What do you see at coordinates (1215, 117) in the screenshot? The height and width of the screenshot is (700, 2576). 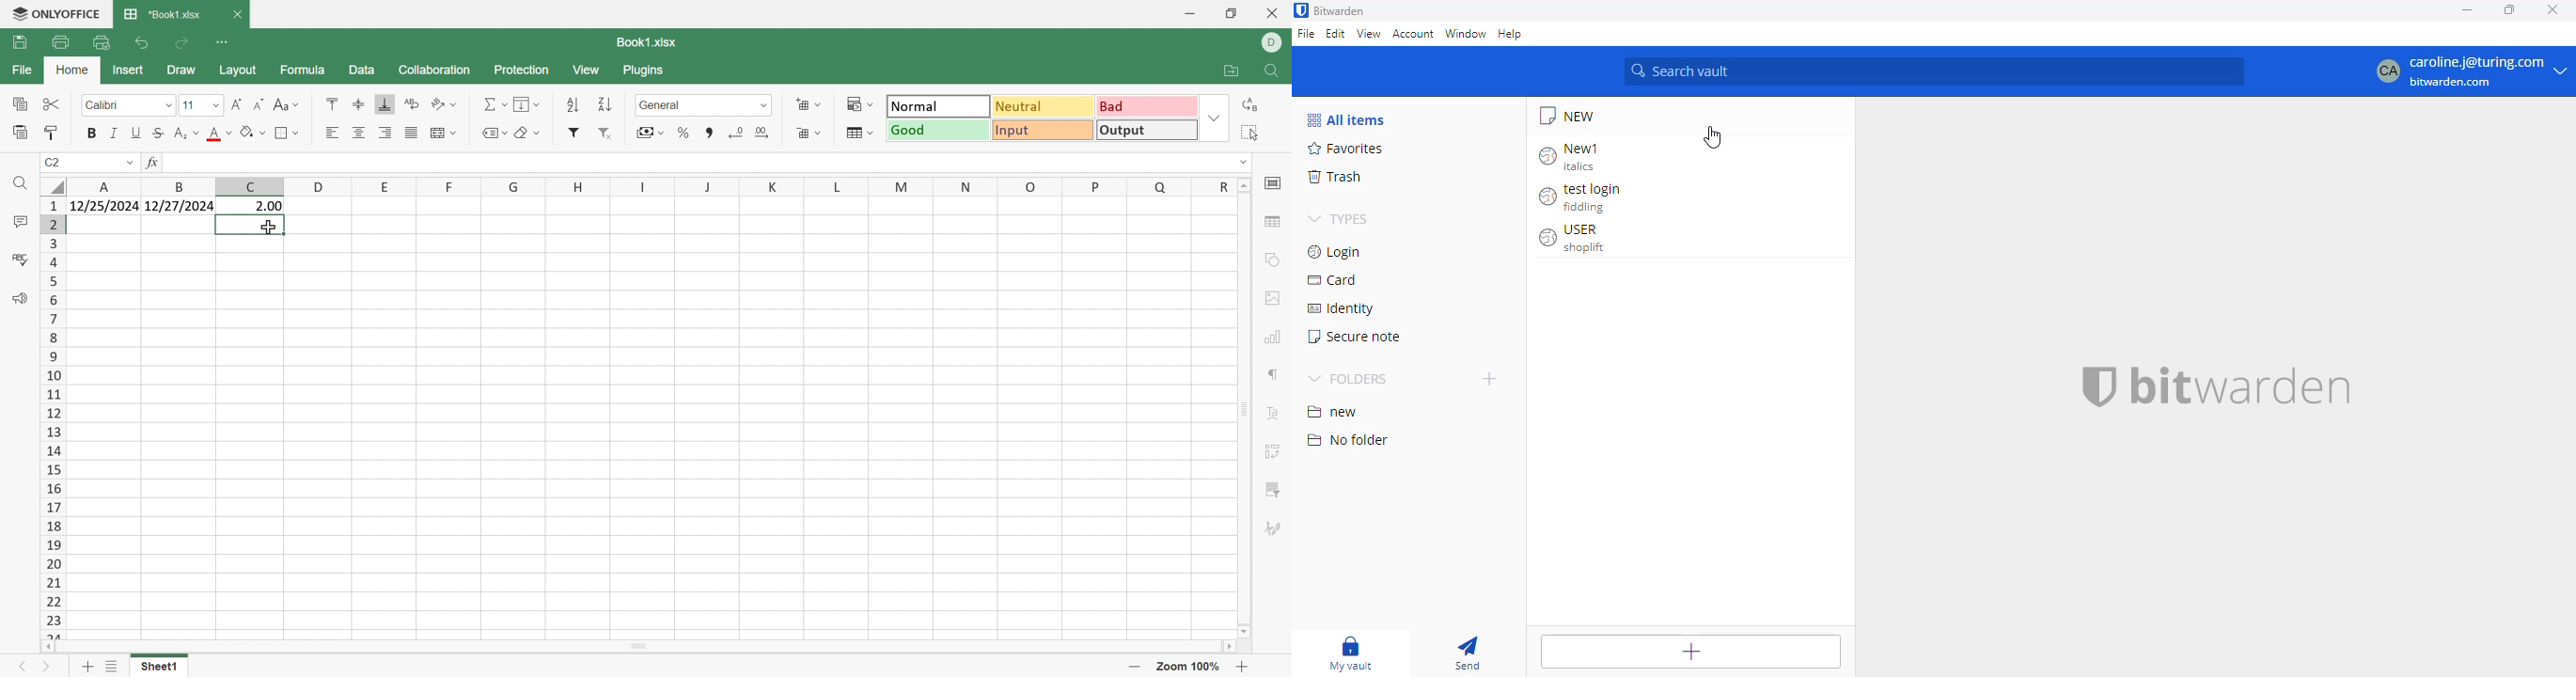 I see `Drop Down` at bounding box center [1215, 117].